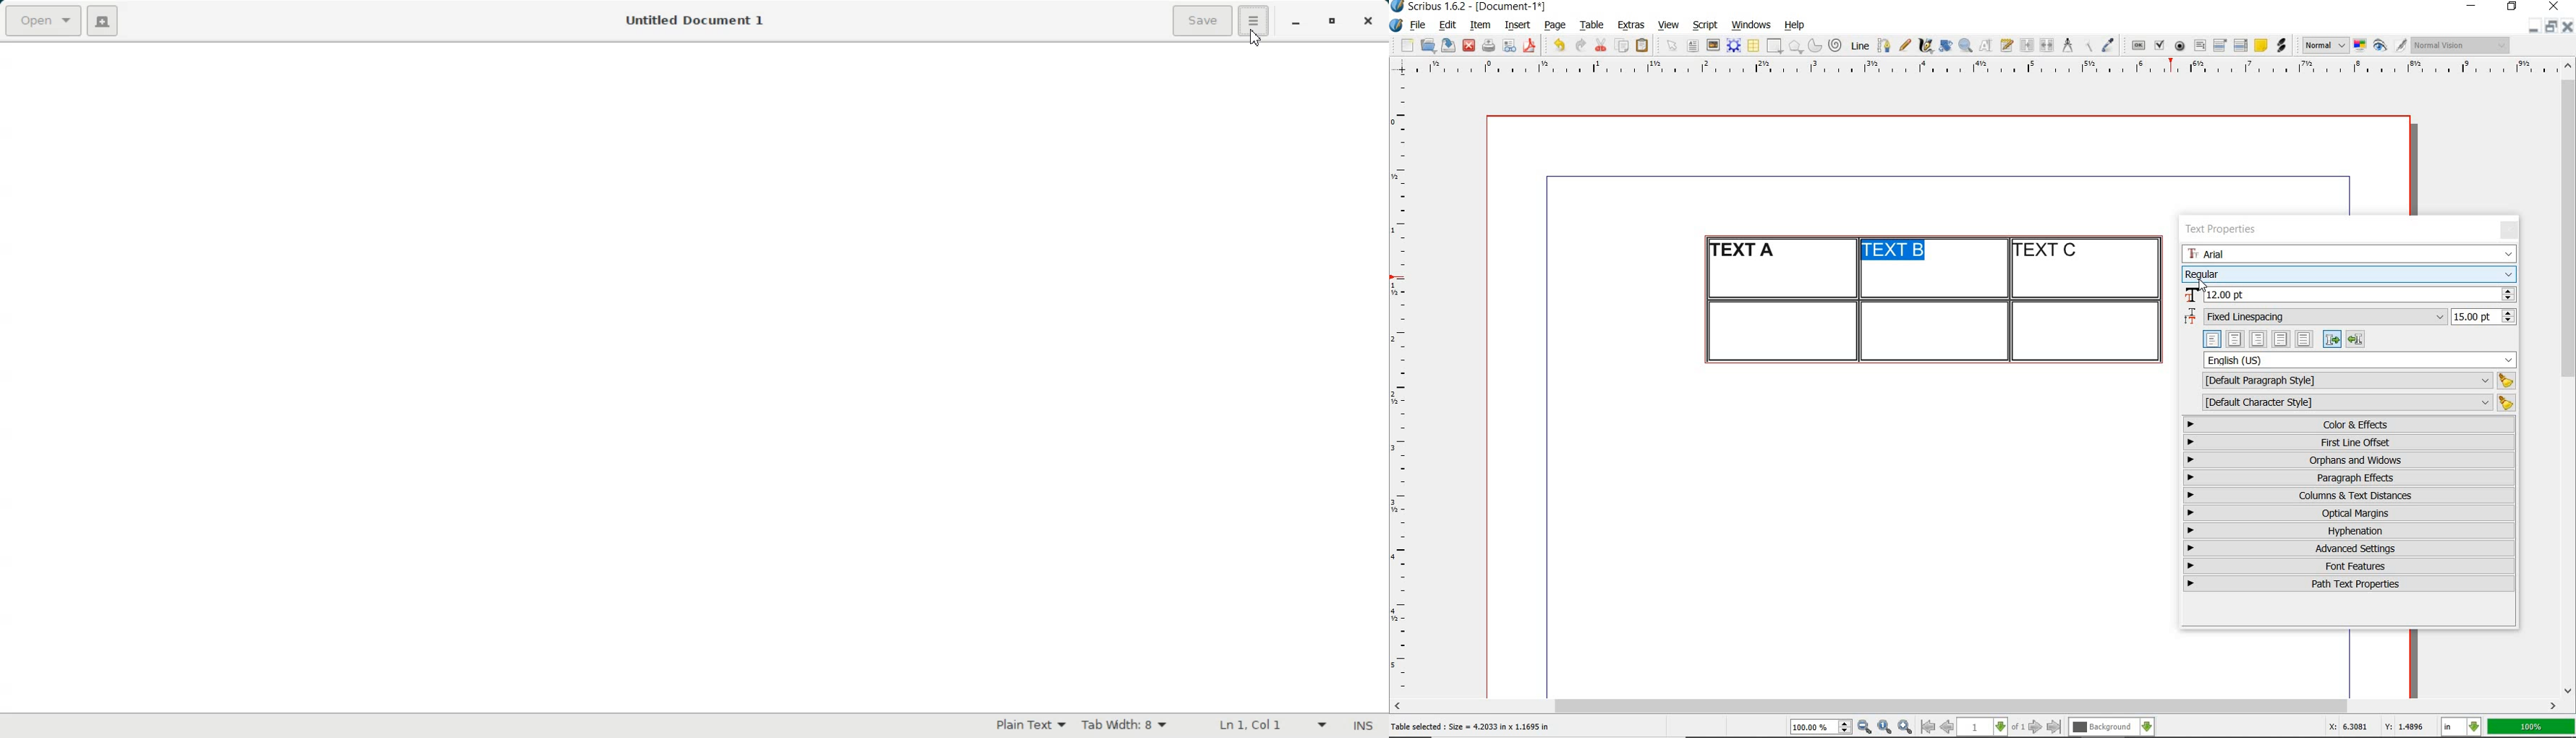  What do you see at coordinates (2349, 254) in the screenshot?
I see `font family` at bounding box center [2349, 254].